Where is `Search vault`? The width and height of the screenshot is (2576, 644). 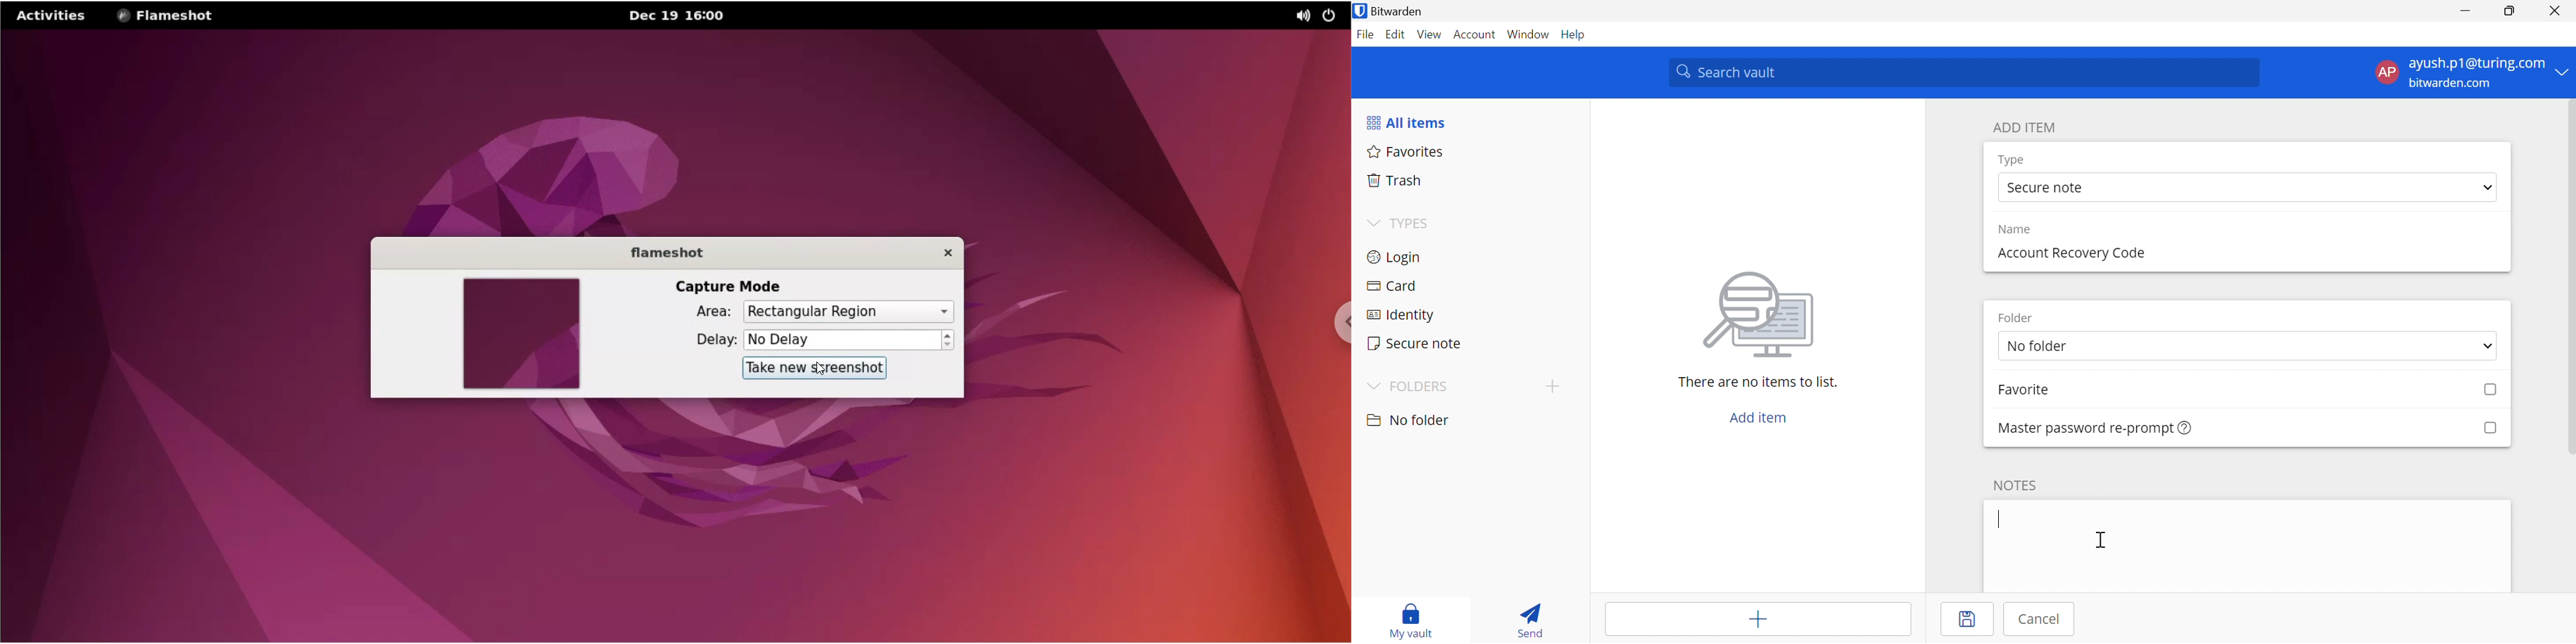
Search vault is located at coordinates (1966, 73).